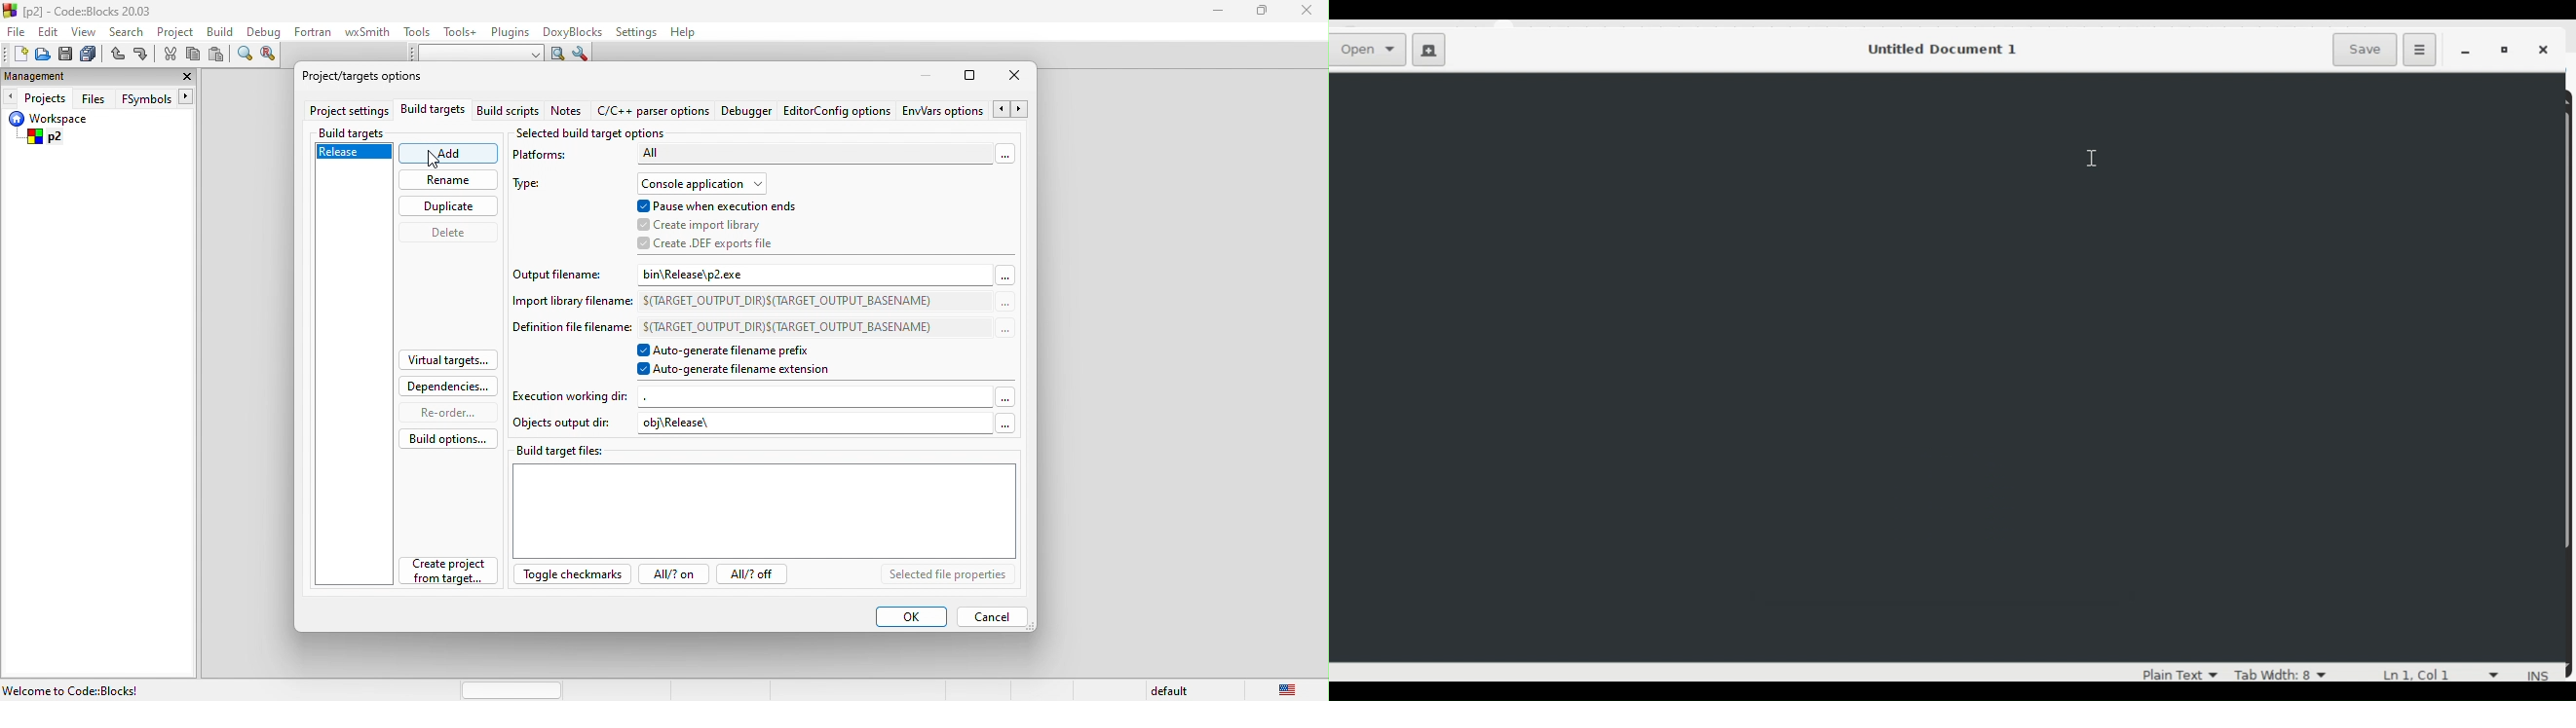  What do you see at coordinates (368, 74) in the screenshot?
I see `project/target option` at bounding box center [368, 74].